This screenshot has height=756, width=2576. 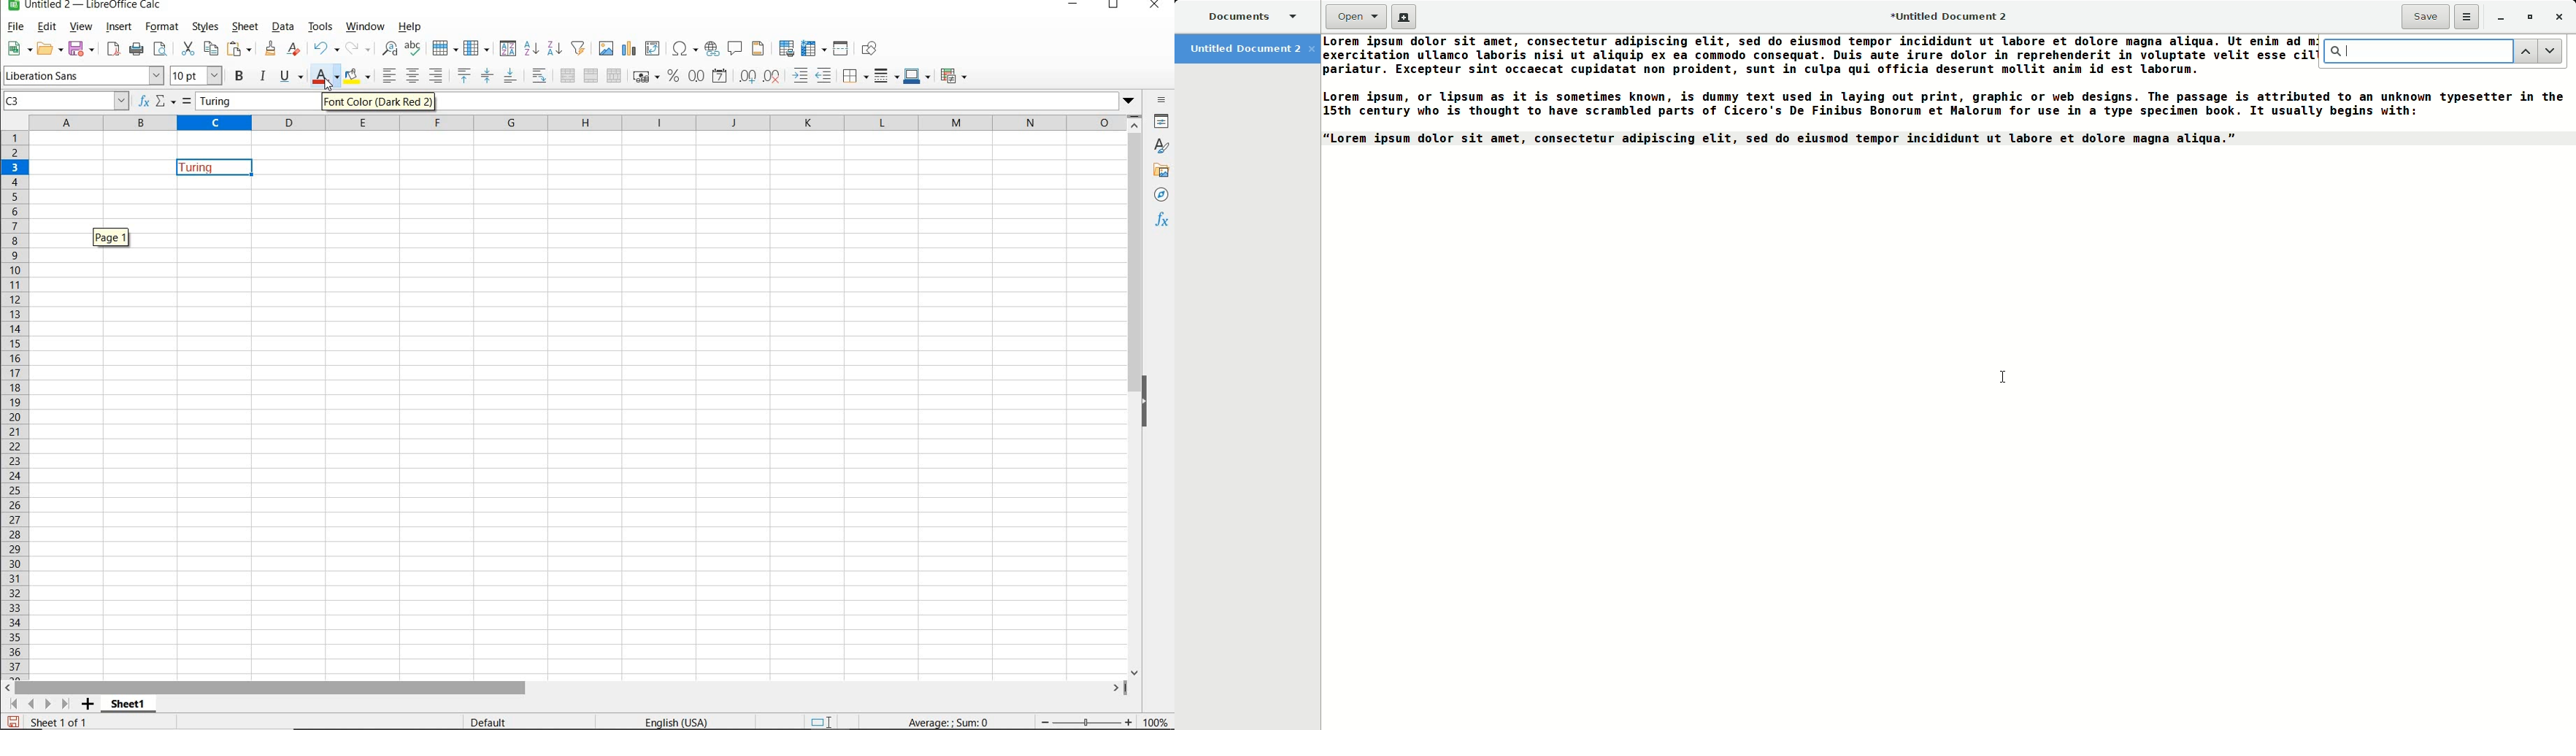 What do you see at coordinates (19, 48) in the screenshot?
I see `NEW` at bounding box center [19, 48].